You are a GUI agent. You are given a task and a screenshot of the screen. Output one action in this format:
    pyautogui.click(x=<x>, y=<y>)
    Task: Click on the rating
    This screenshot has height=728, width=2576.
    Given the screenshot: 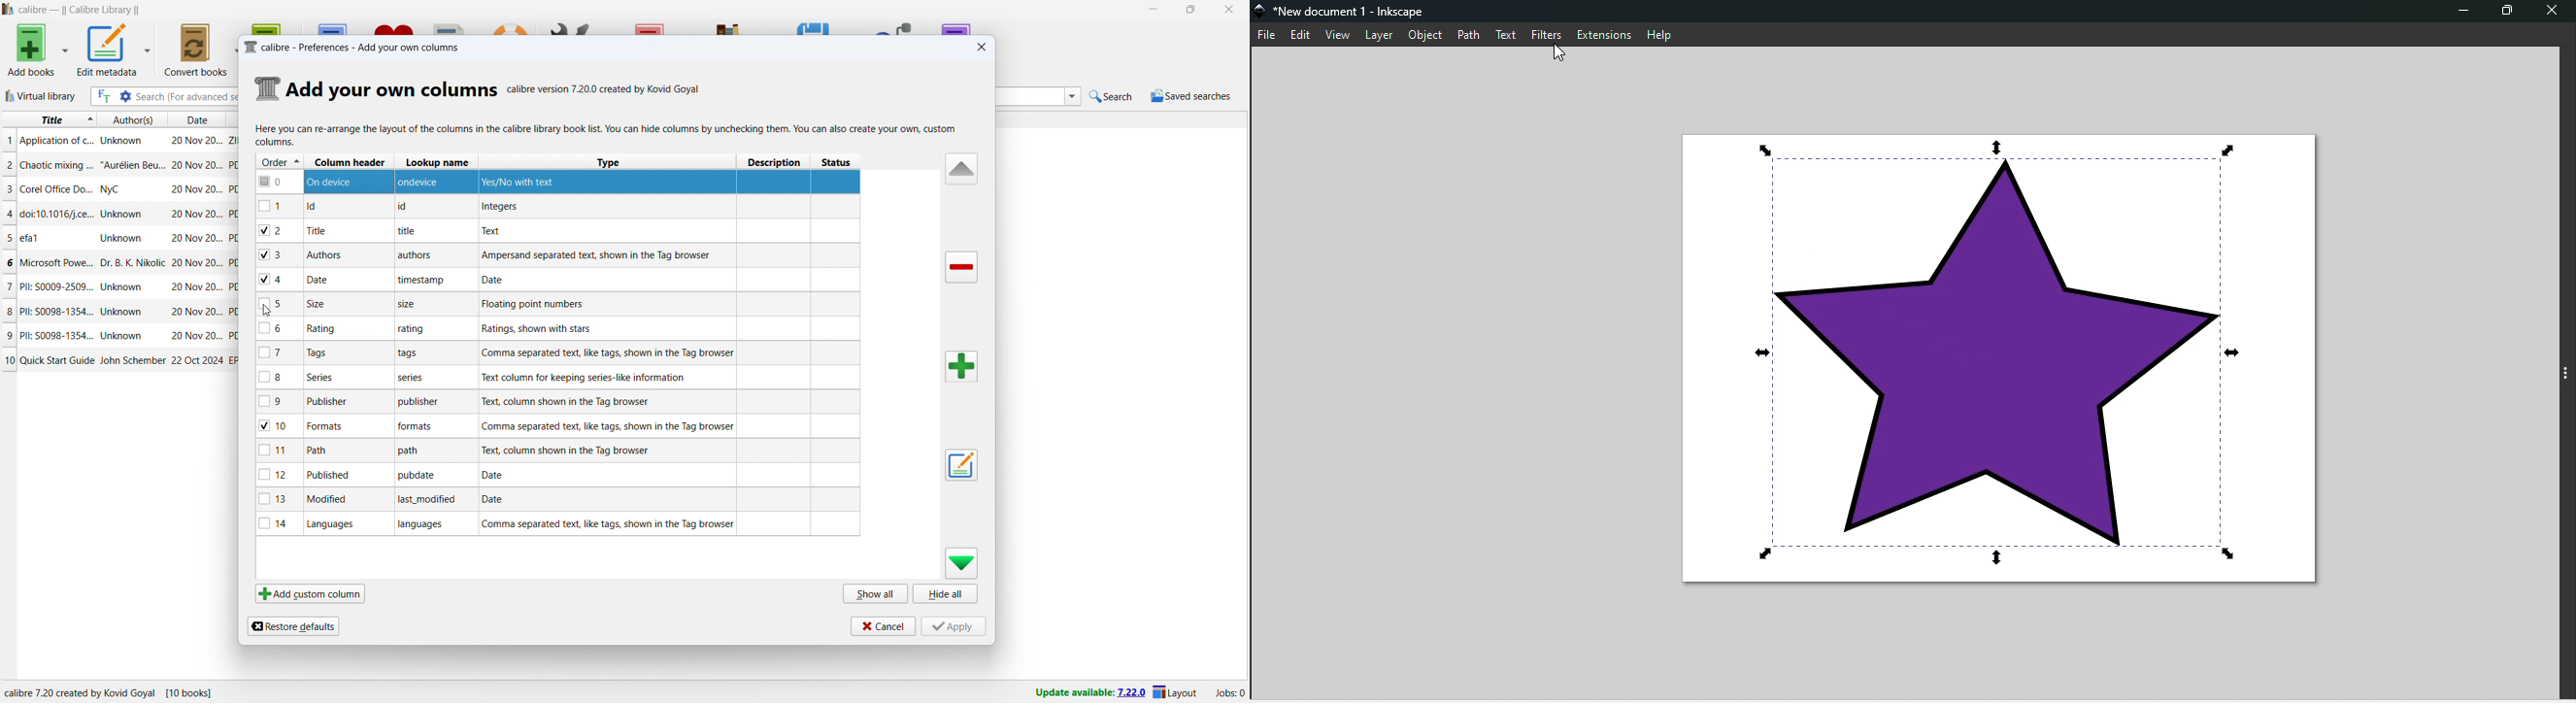 What is the action you would take?
    pyautogui.click(x=412, y=330)
    